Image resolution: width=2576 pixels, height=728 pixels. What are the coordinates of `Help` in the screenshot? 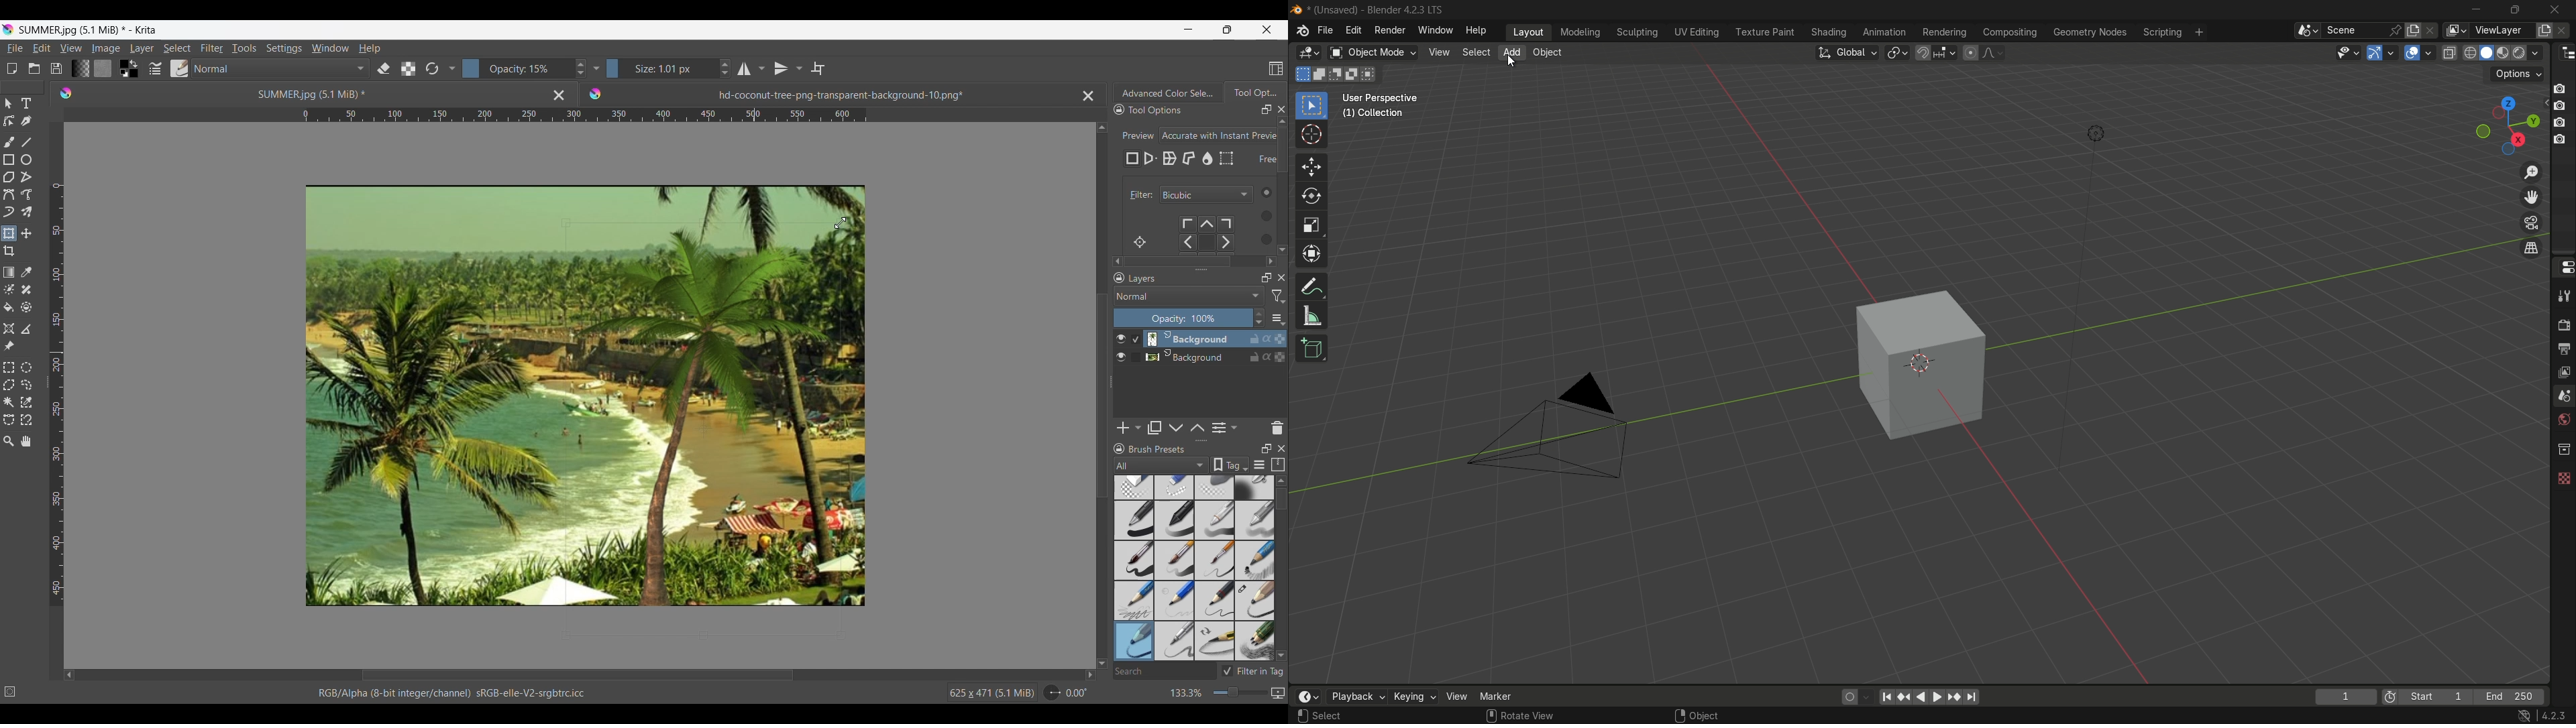 It's located at (370, 49).